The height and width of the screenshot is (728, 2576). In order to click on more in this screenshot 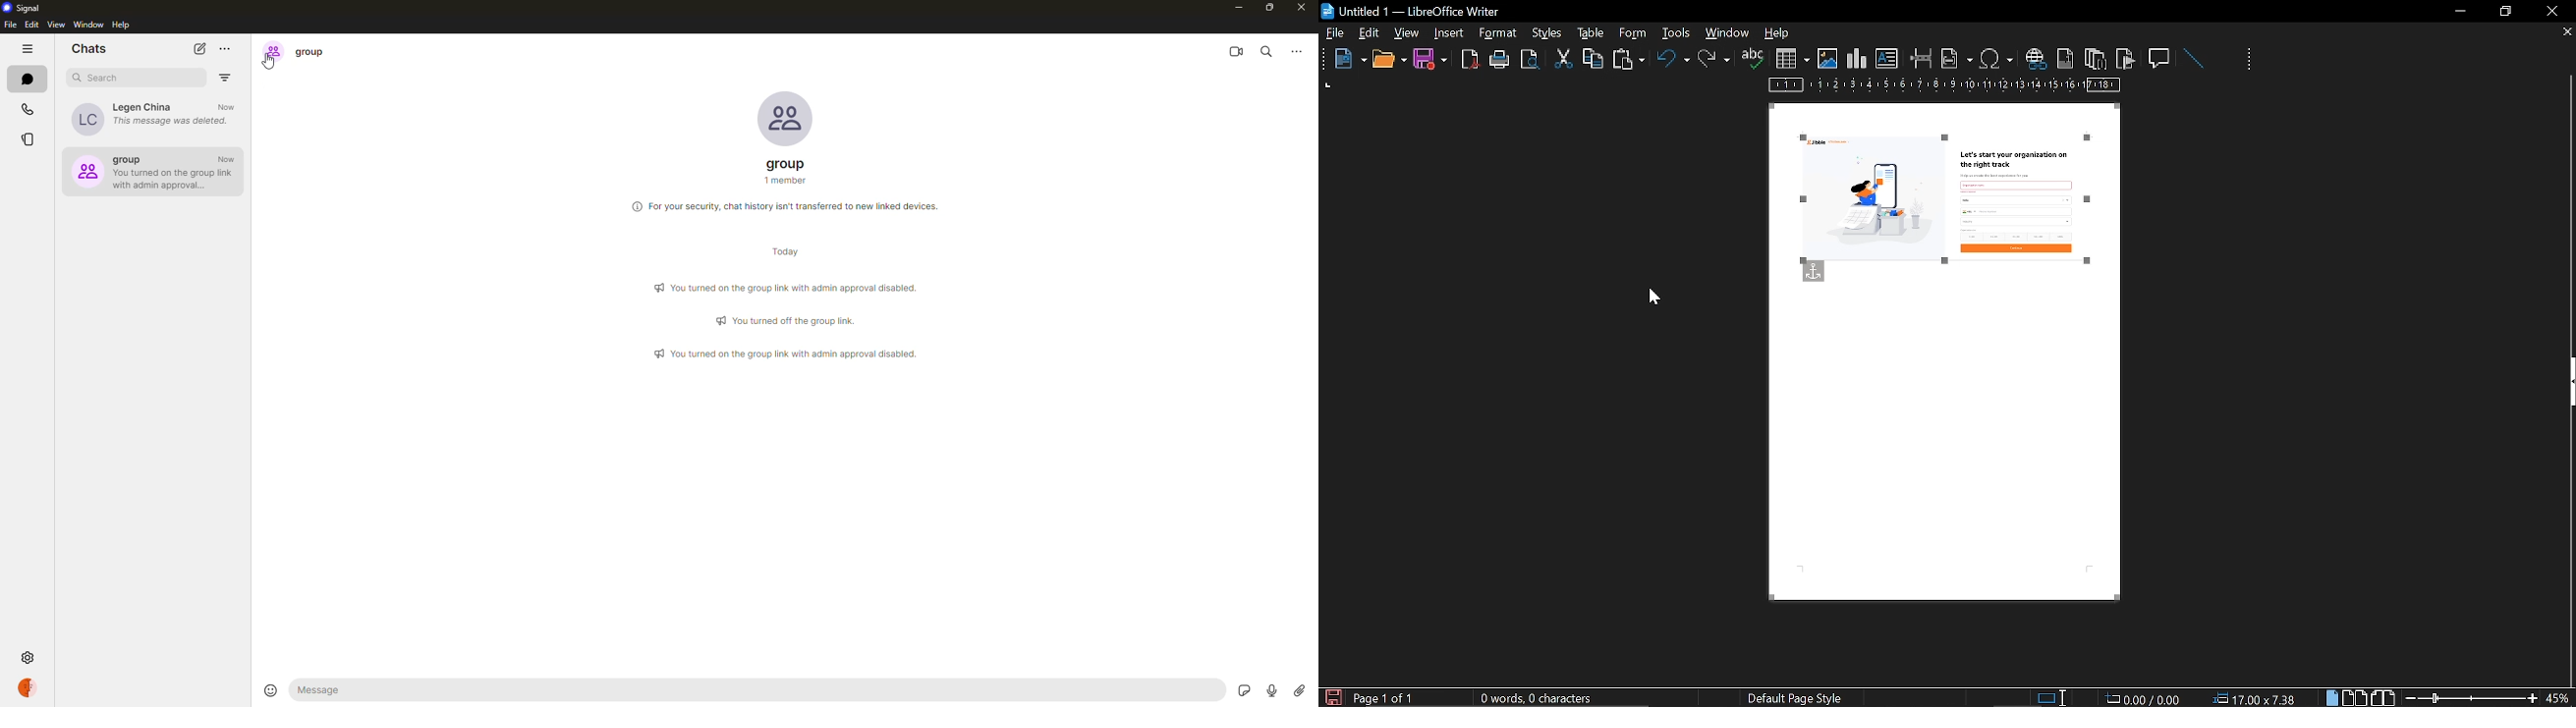, I will do `click(1298, 53)`.